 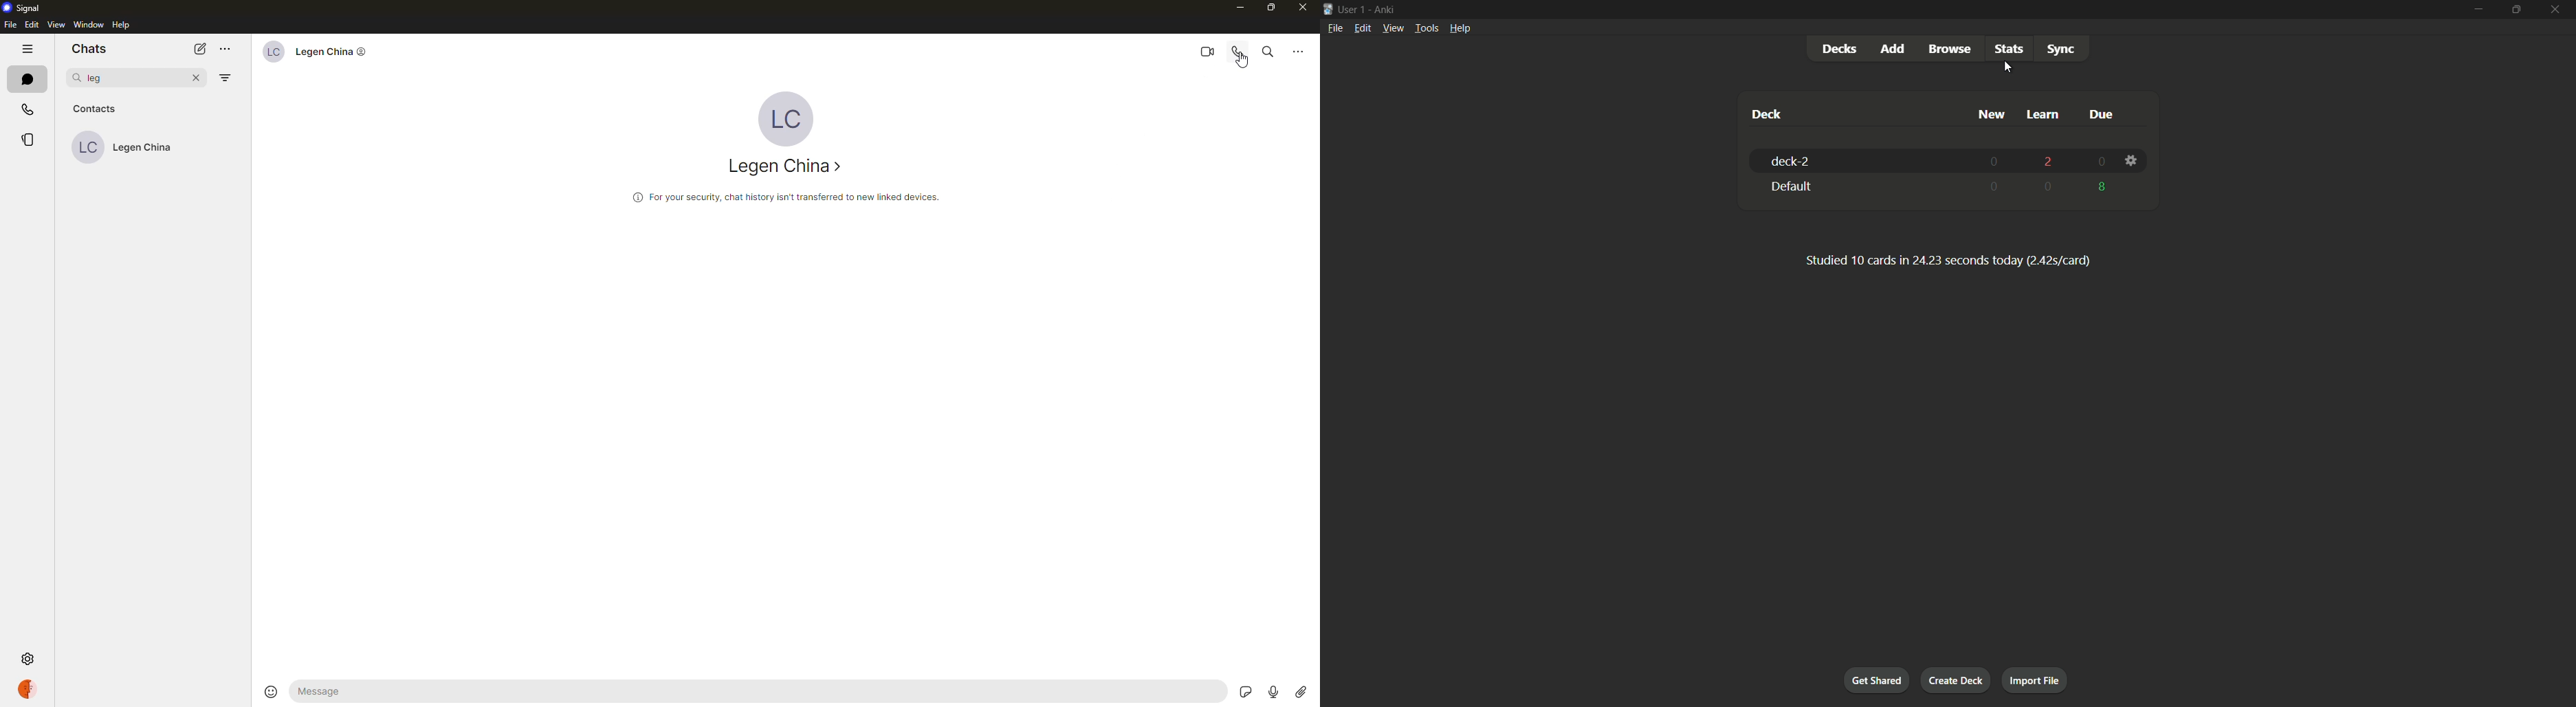 I want to click on Tools, so click(x=1427, y=30).